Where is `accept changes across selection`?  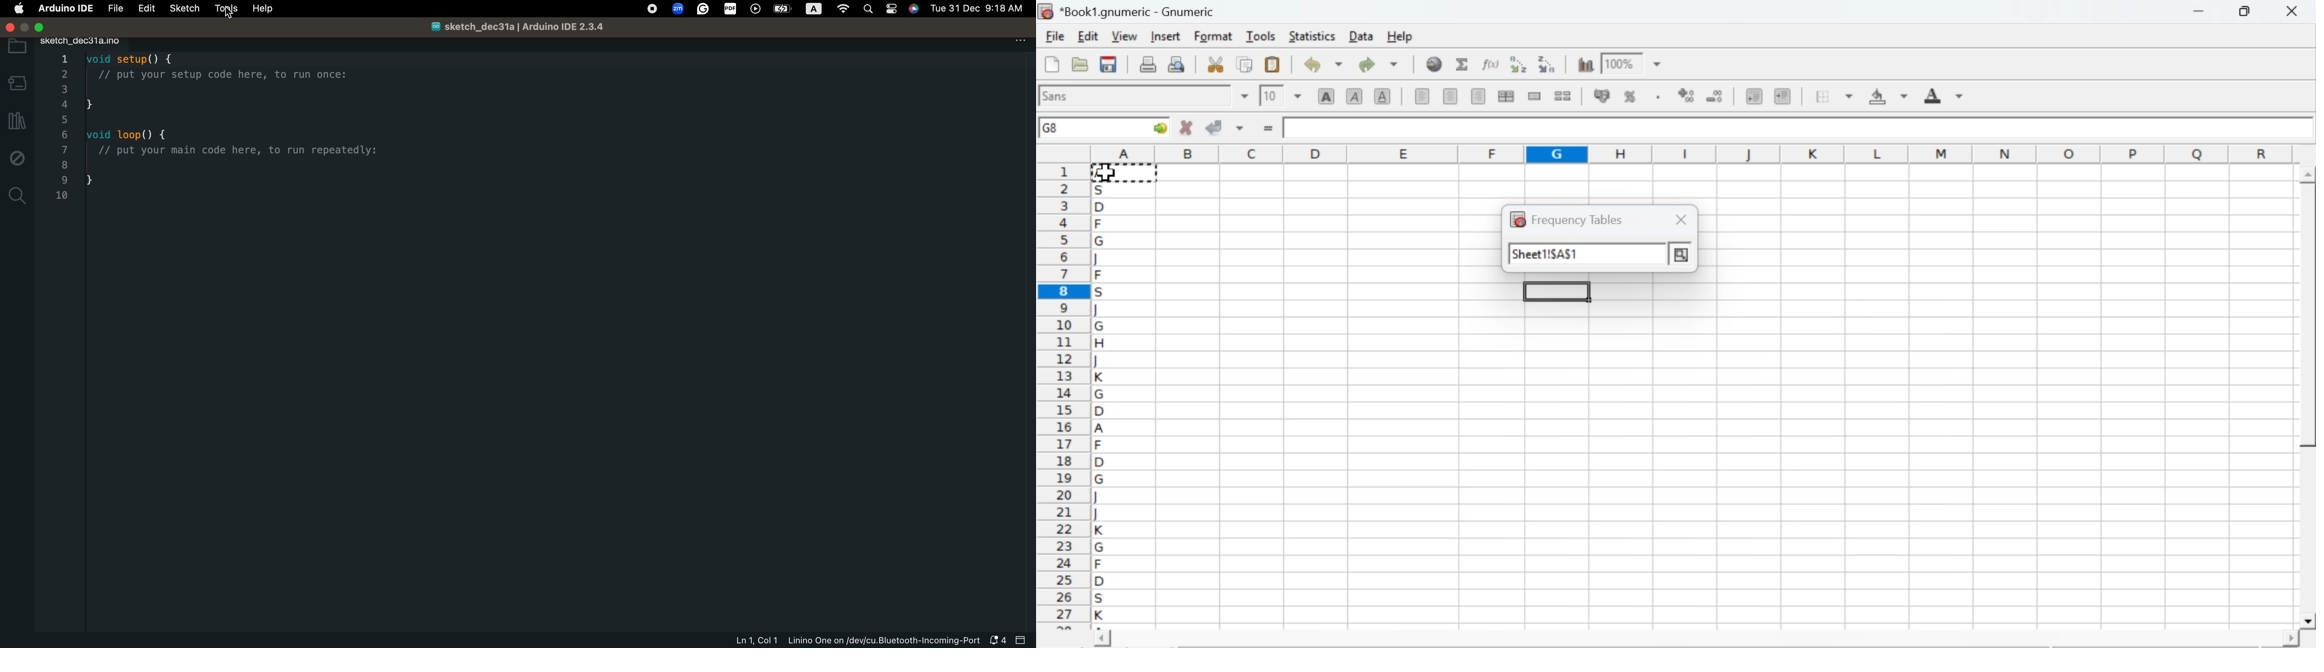
accept changes across selection is located at coordinates (1239, 127).